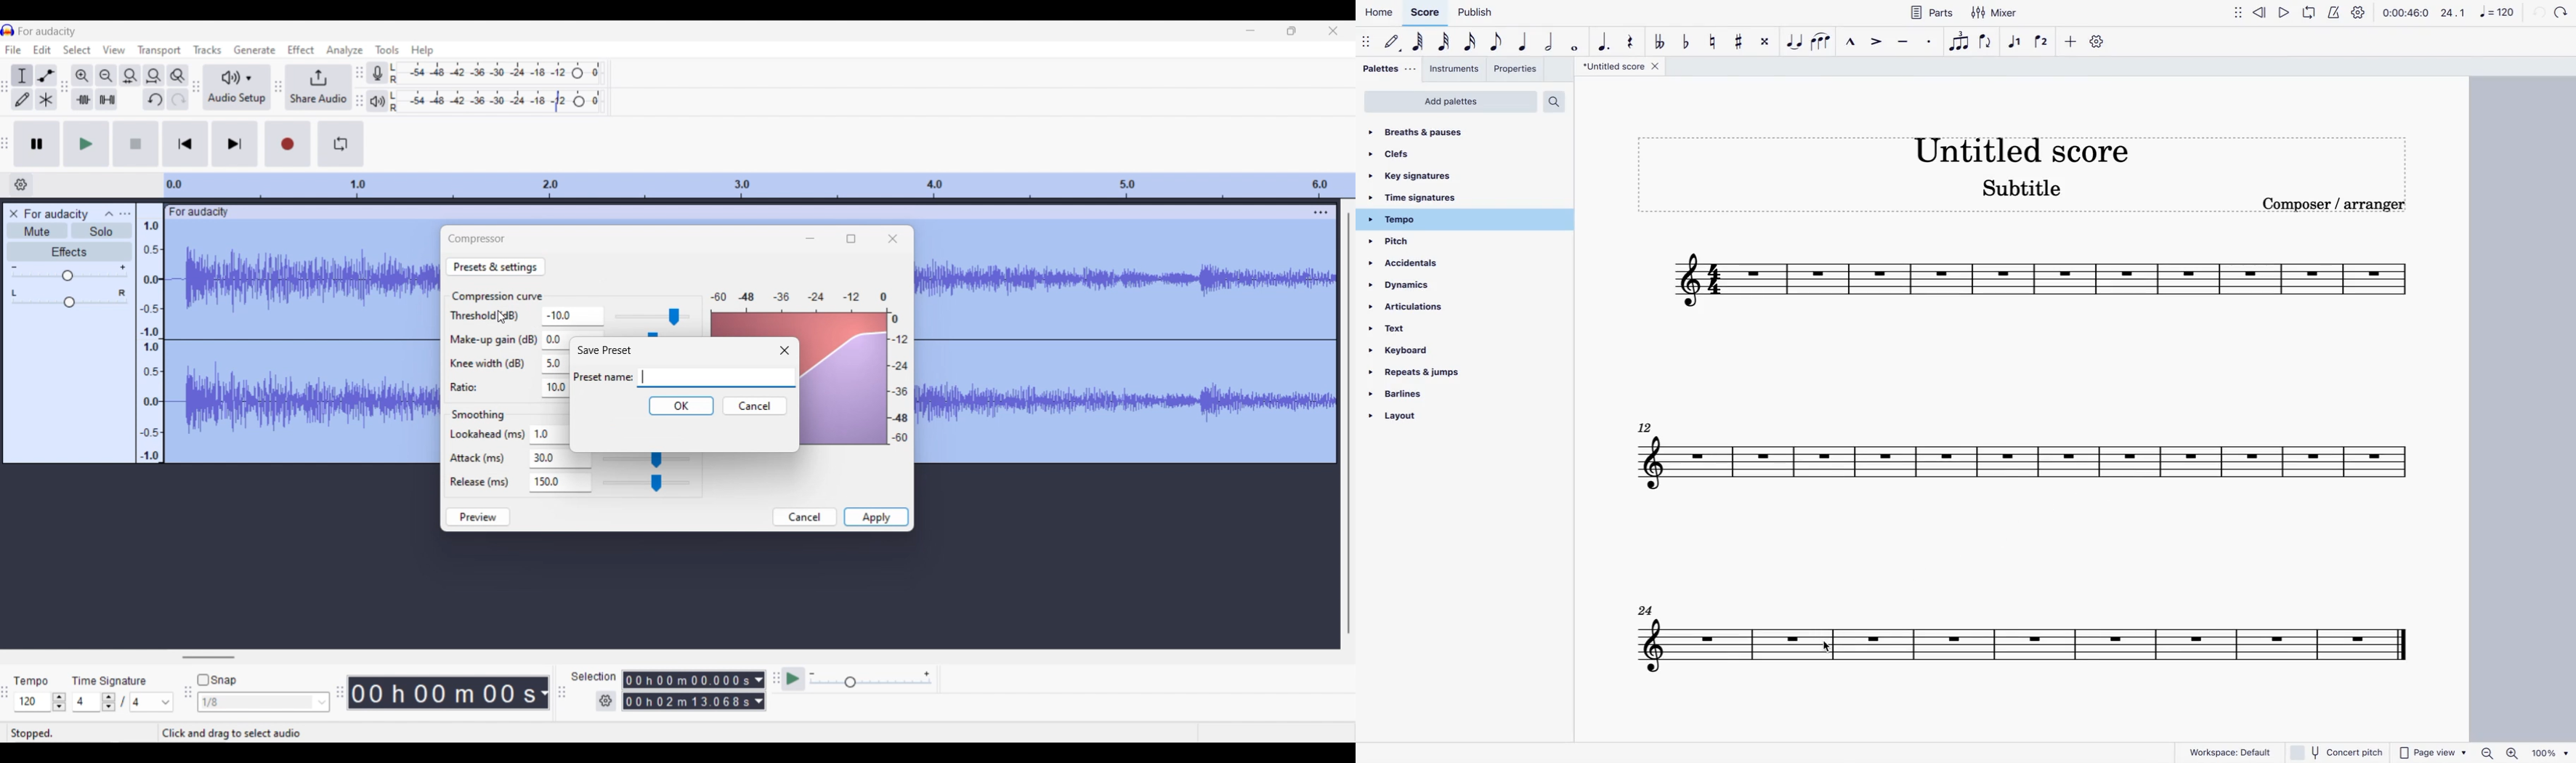 The height and width of the screenshot is (784, 2576). Describe the element at coordinates (785, 350) in the screenshot. I see `Close` at that location.